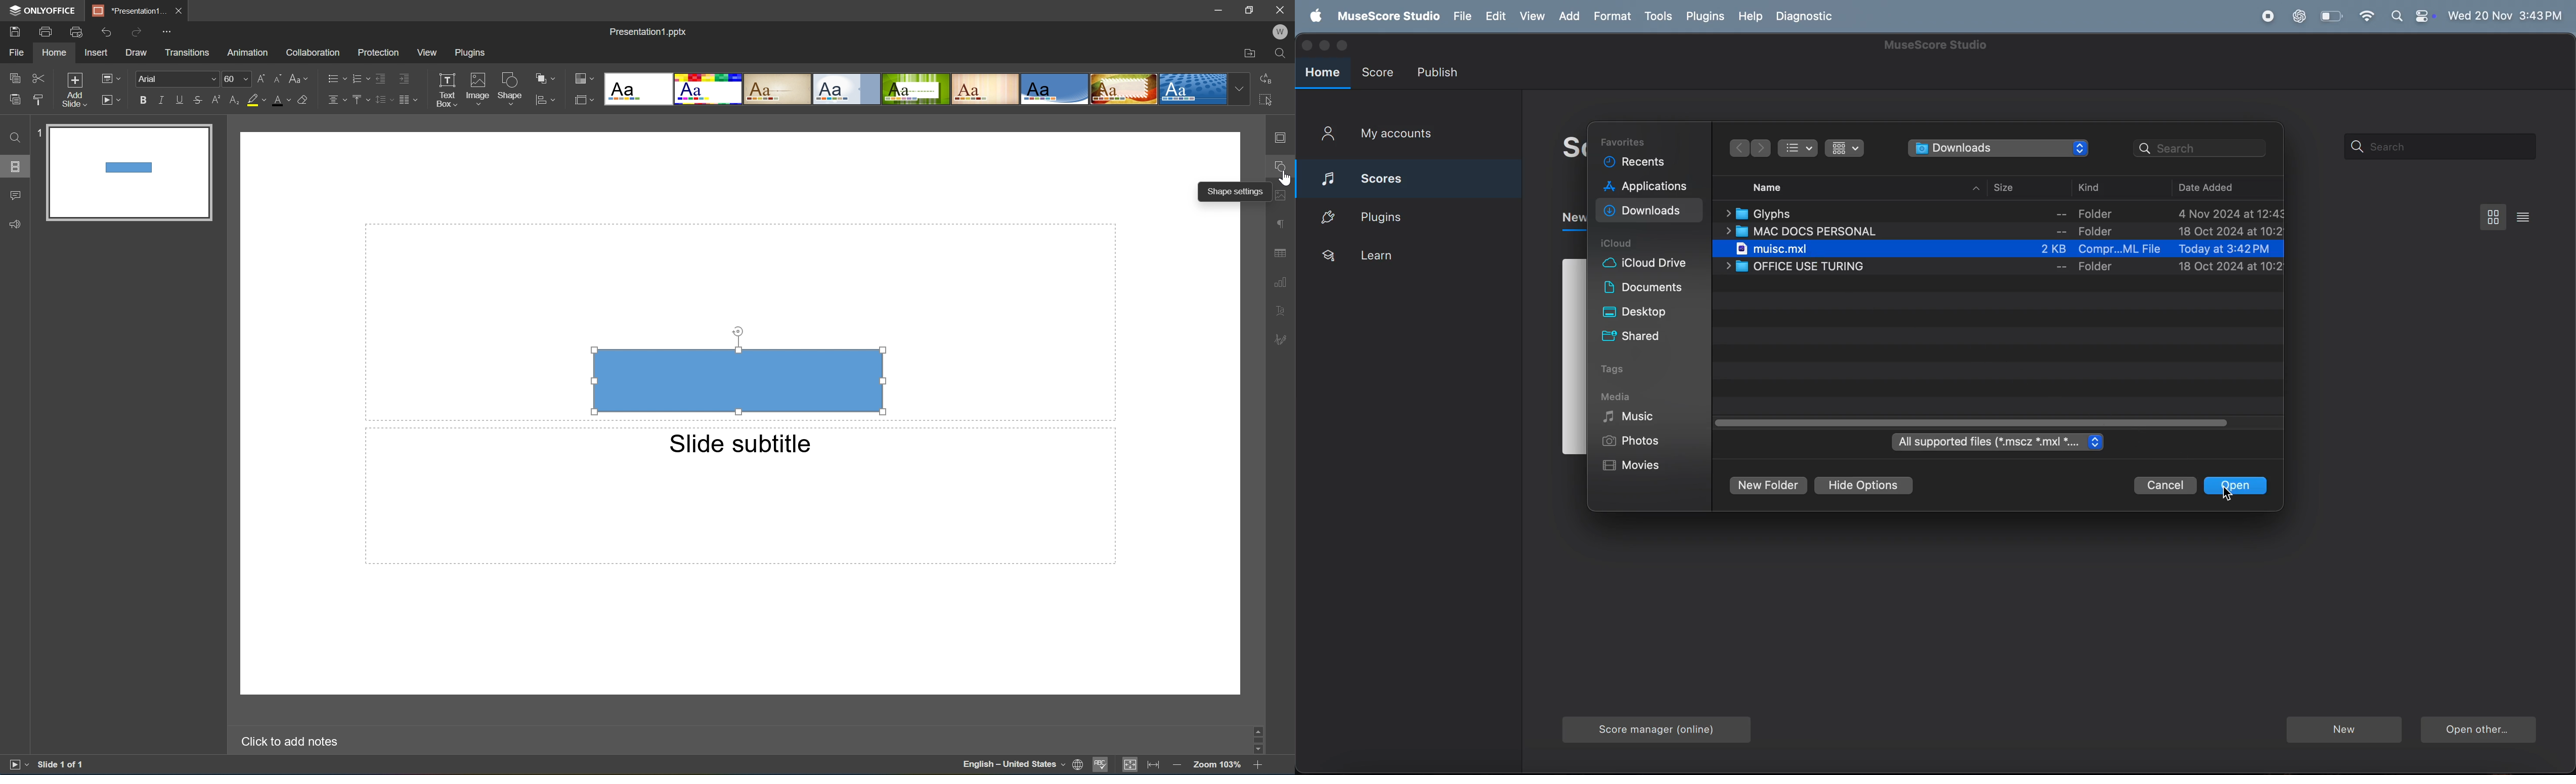  What do you see at coordinates (16, 196) in the screenshot?
I see `Comments` at bounding box center [16, 196].